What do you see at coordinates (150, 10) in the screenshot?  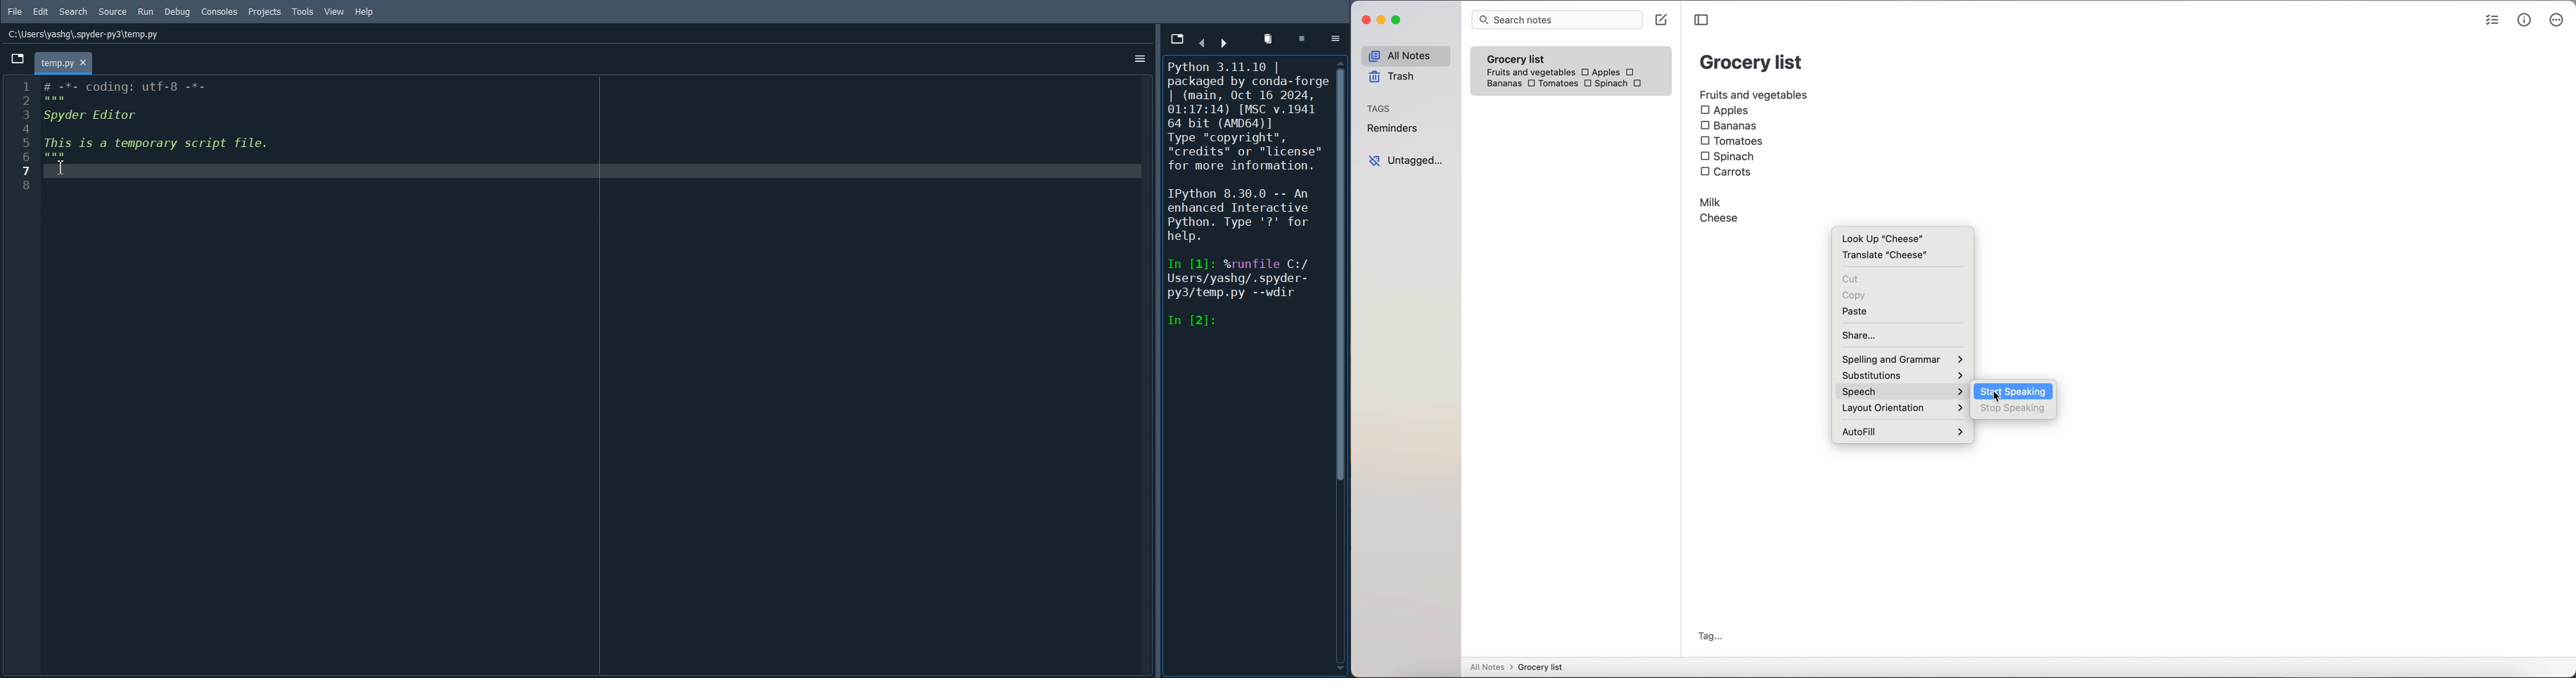 I see `Run` at bounding box center [150, 10].